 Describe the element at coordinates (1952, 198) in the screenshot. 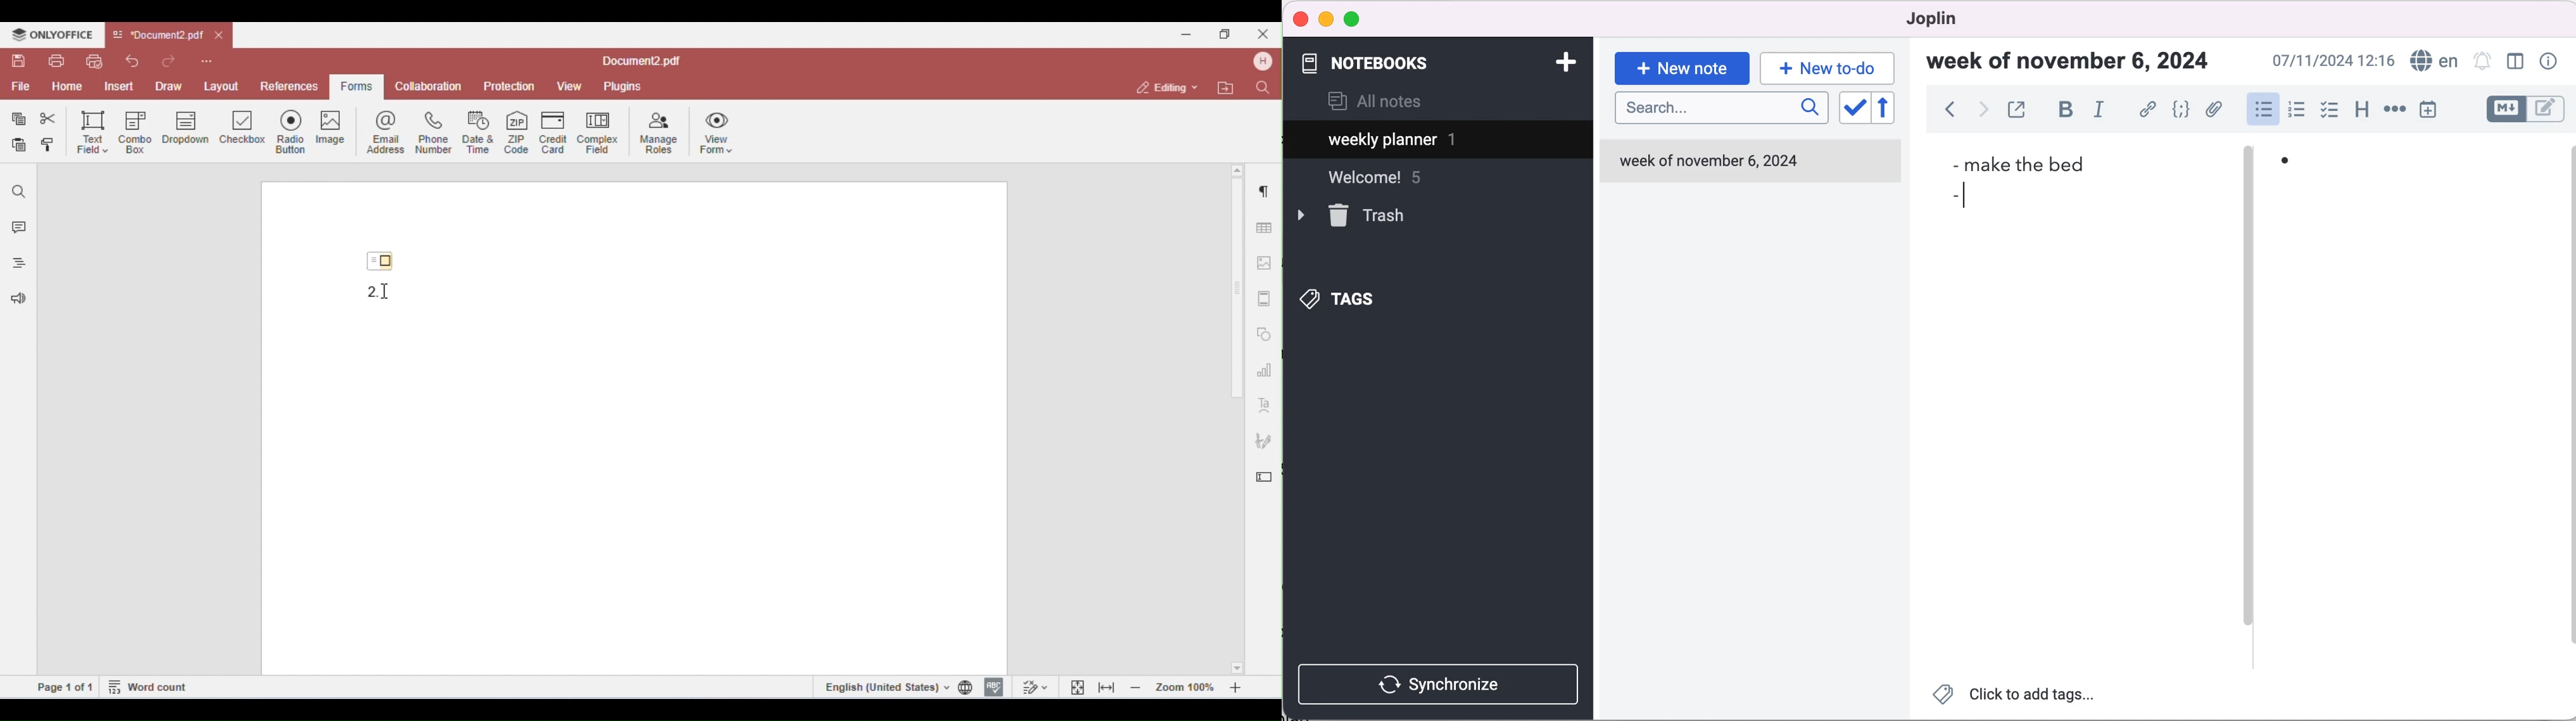

I see `bullet 2` at that location.